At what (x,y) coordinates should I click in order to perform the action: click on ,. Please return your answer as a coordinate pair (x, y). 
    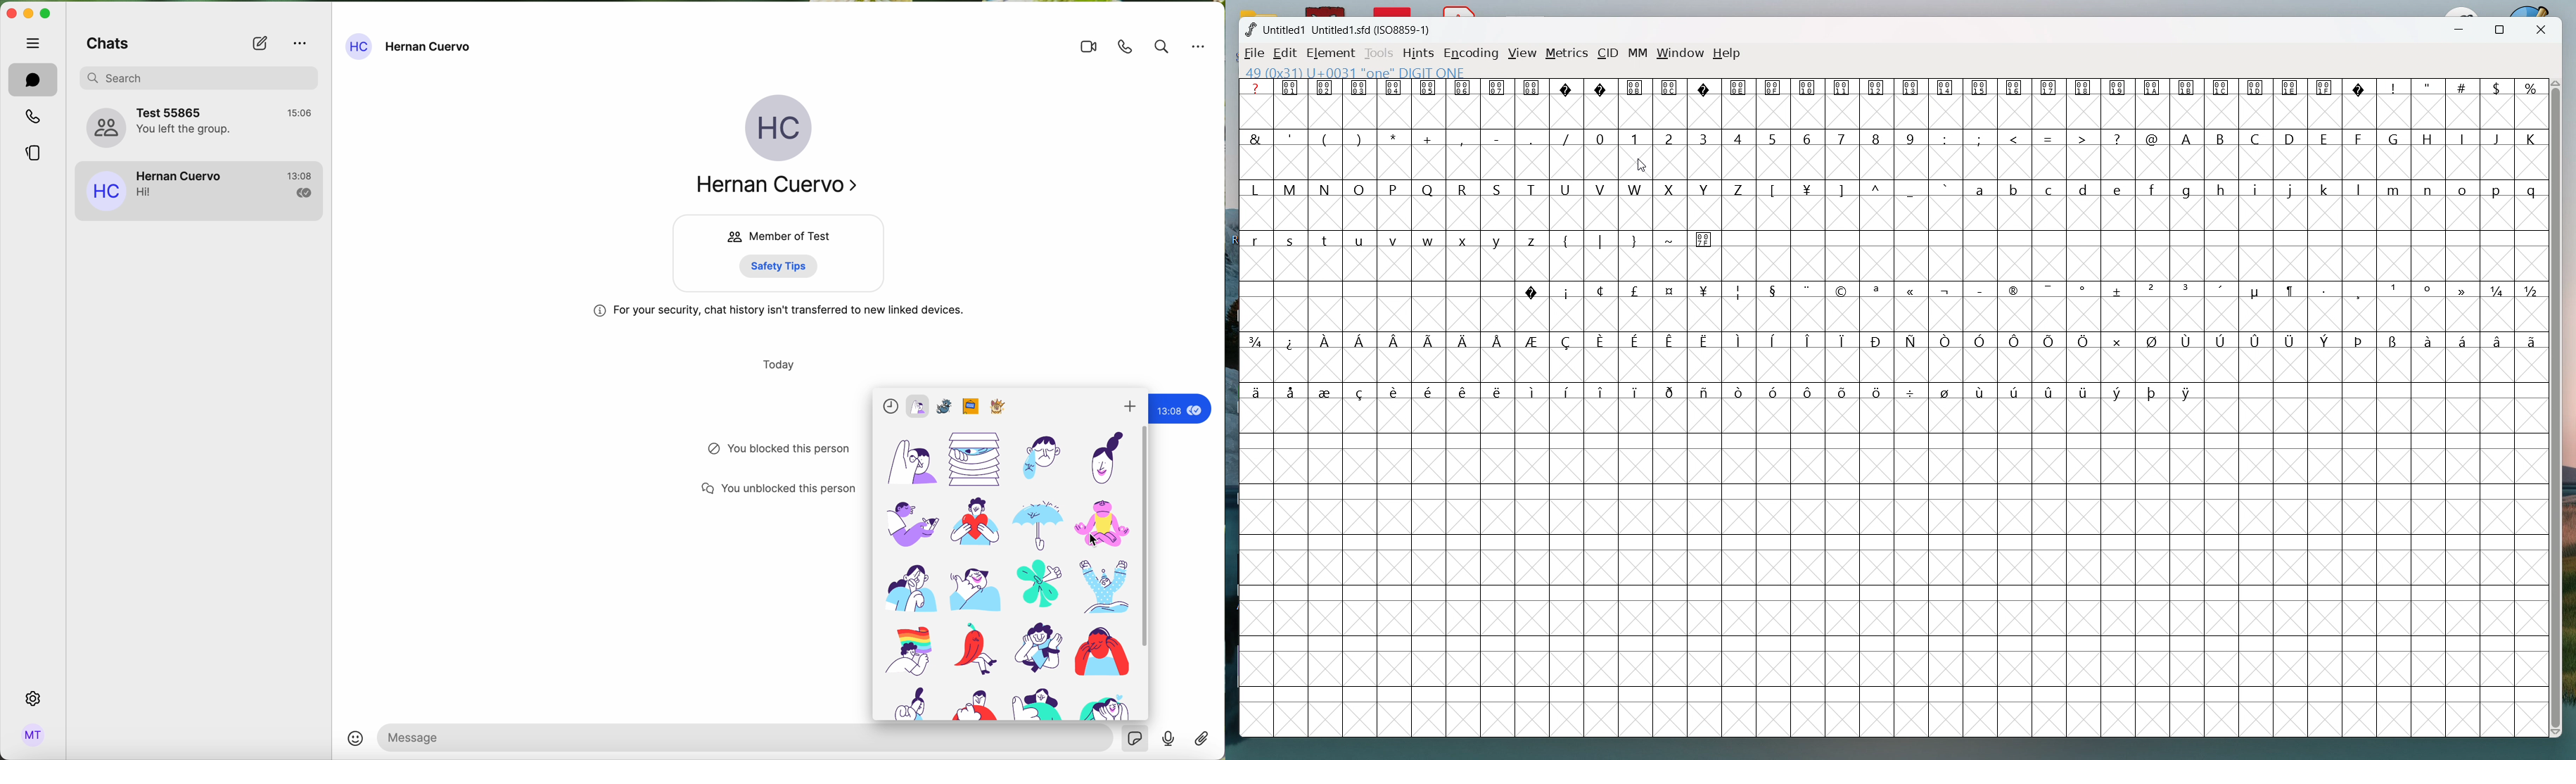
    Looking at the image, I should click on (1465, 139).